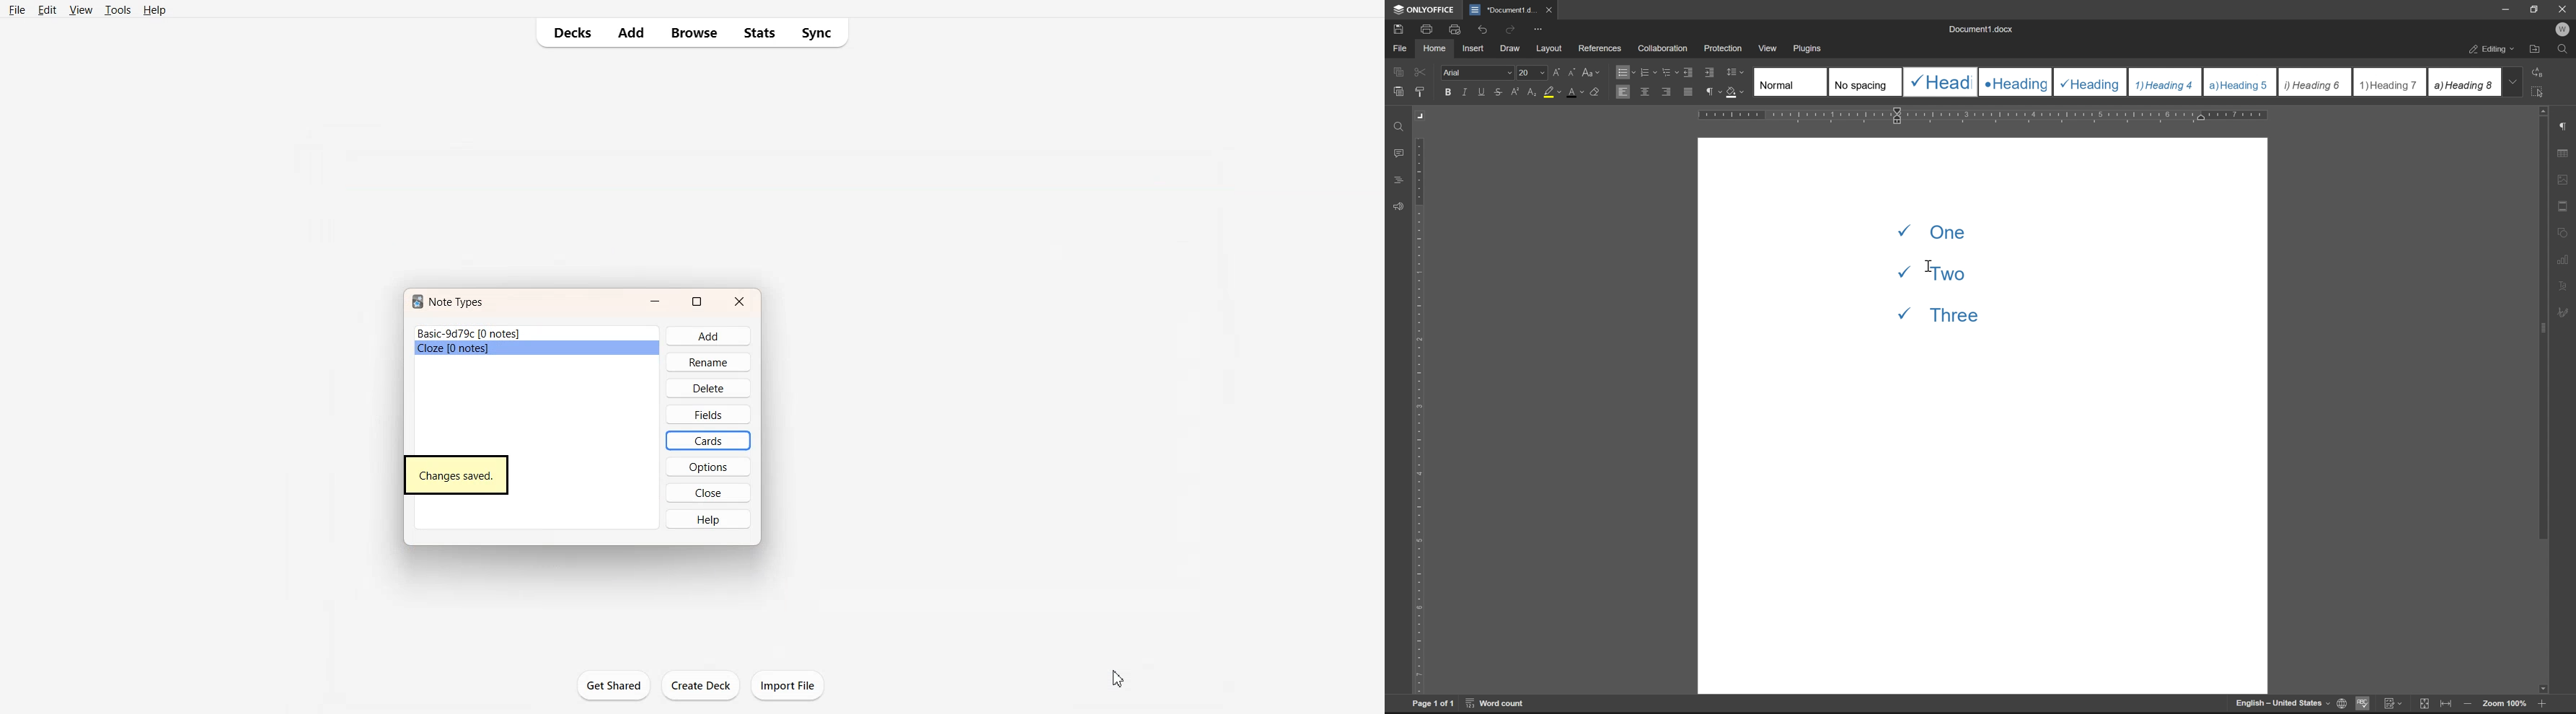 The height and width of the screenshot is (728, 2576). What do you see at coordinates (2504, 705) in the screenshot?
I see `zoom 100%` at bounding box center [2504, 705].